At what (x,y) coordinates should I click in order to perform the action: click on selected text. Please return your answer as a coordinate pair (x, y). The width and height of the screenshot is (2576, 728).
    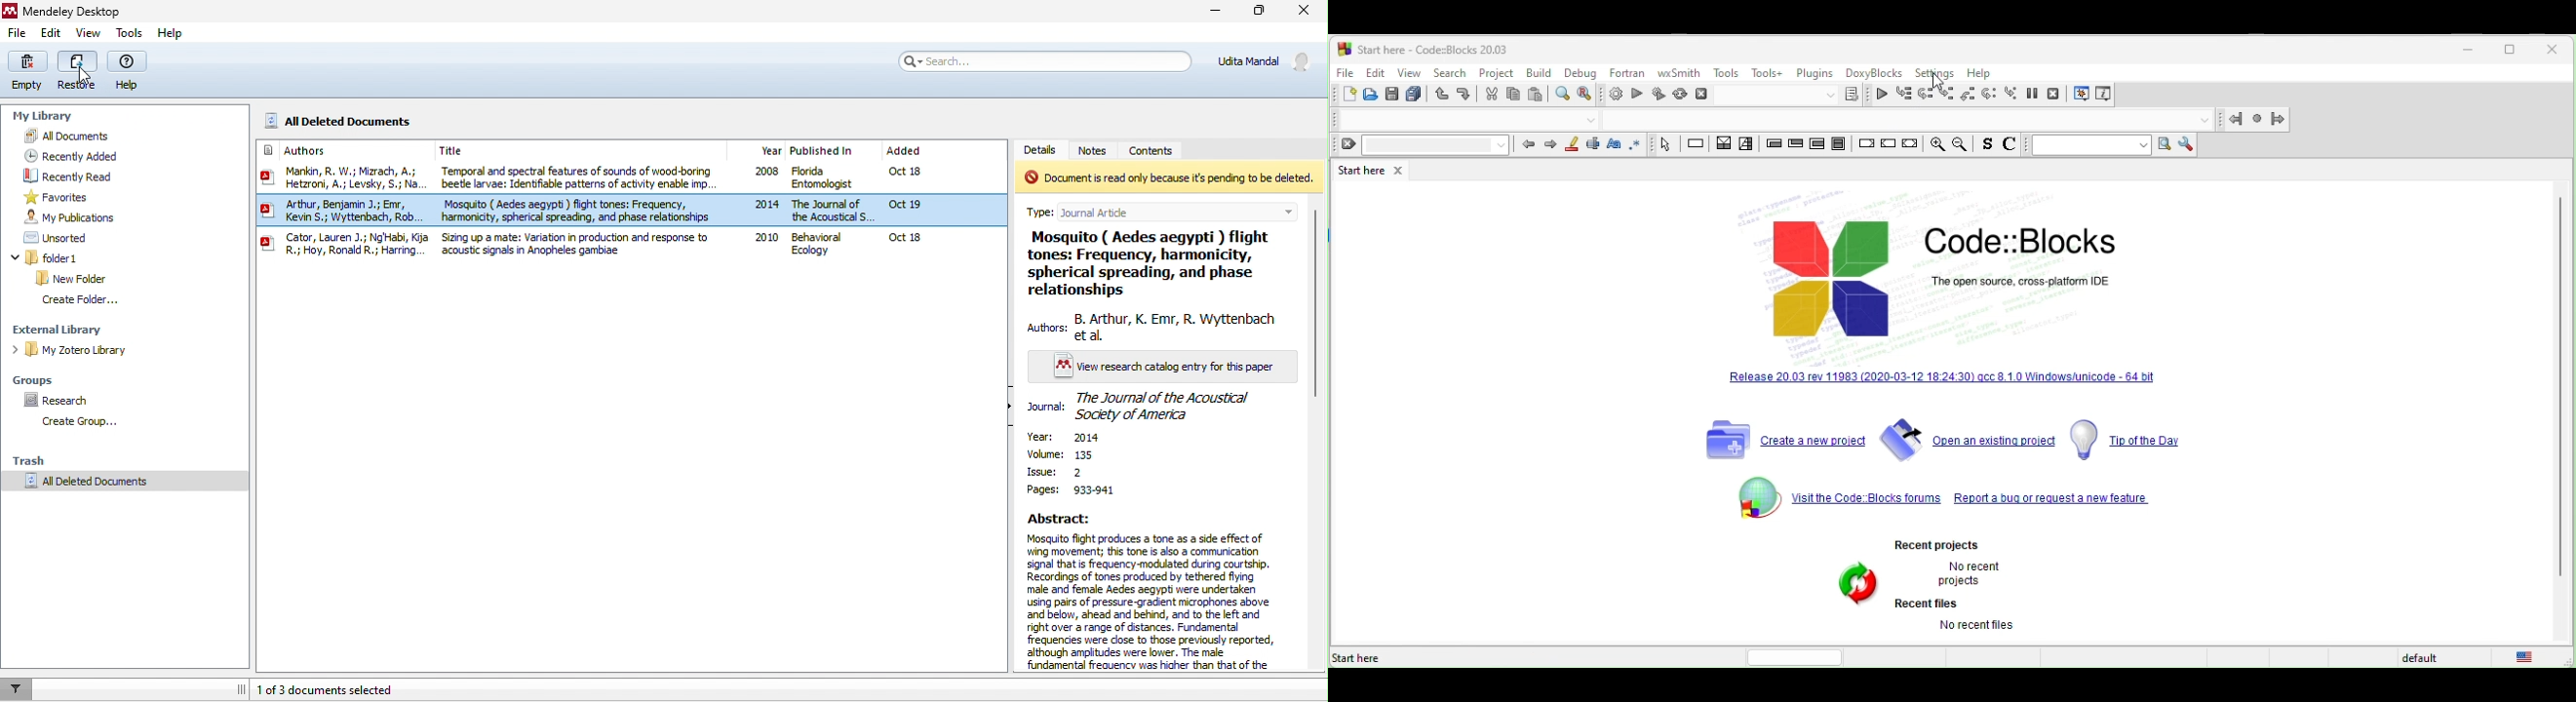
    Looking at the image, I should click on (1594, 145).